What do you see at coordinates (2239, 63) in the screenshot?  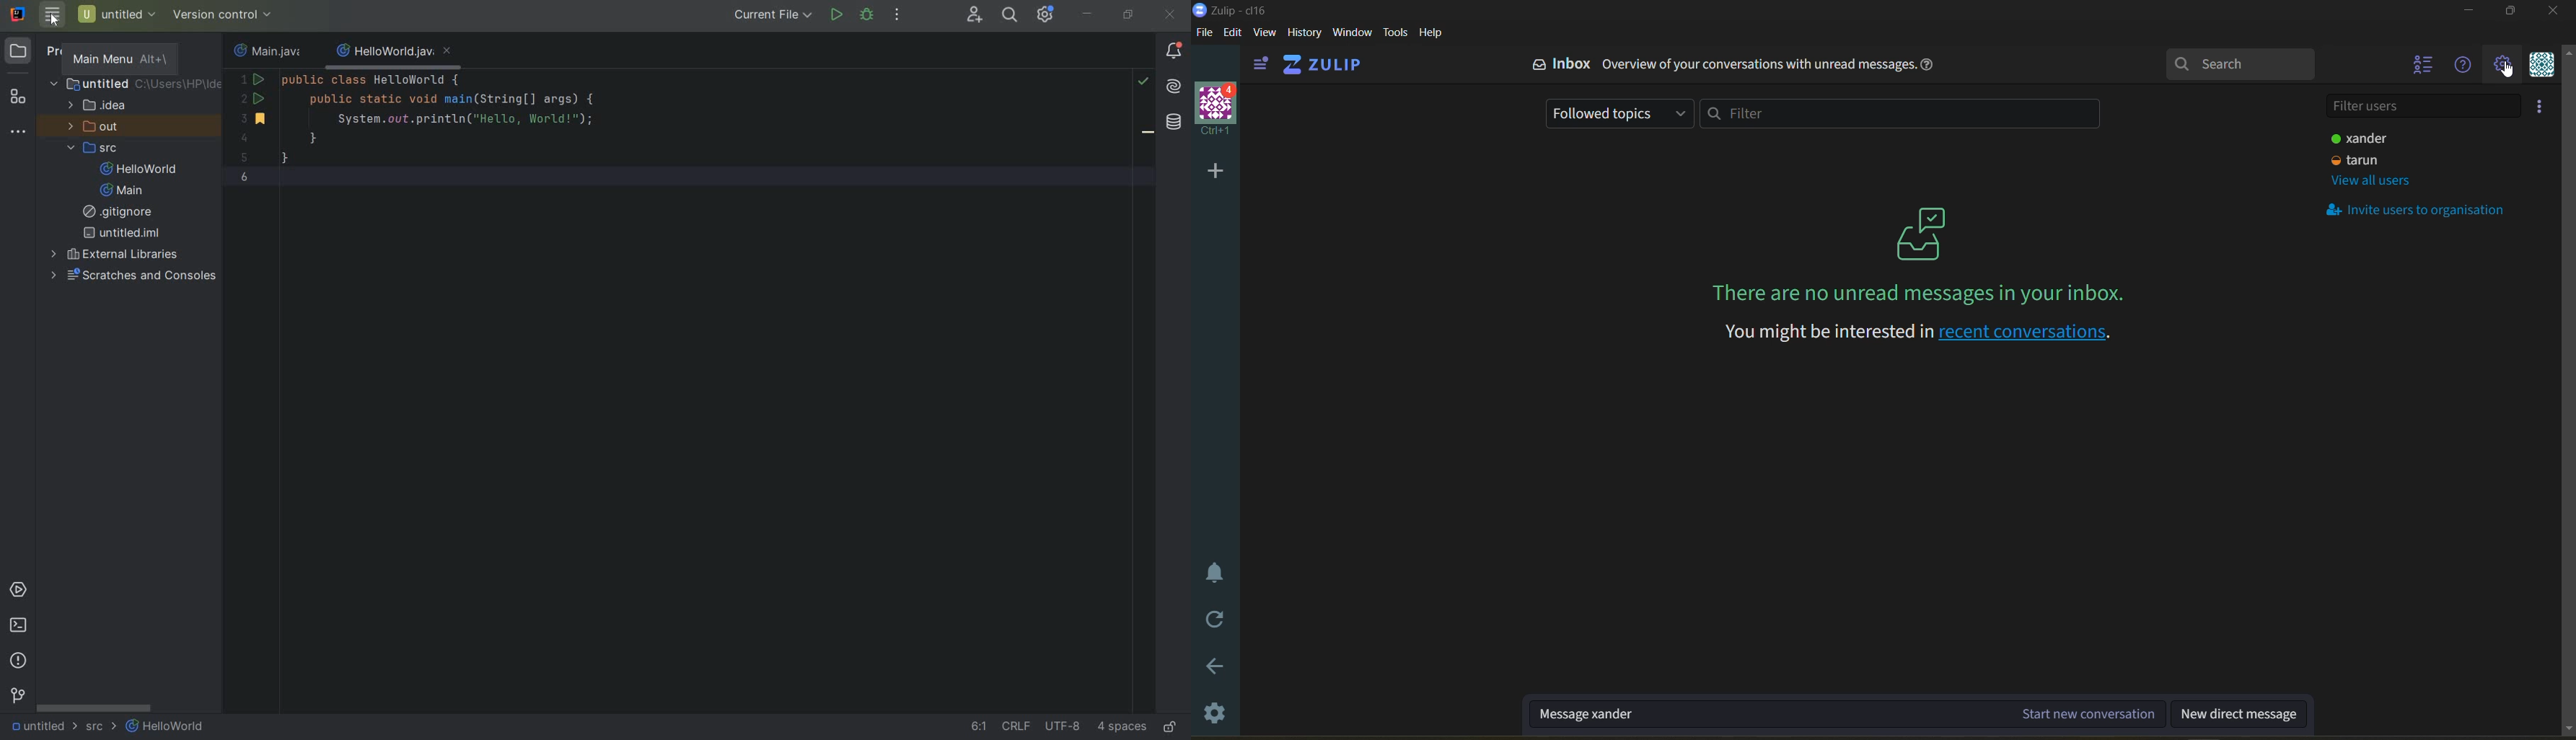 I see `search` at bounding box center [2239, 63].